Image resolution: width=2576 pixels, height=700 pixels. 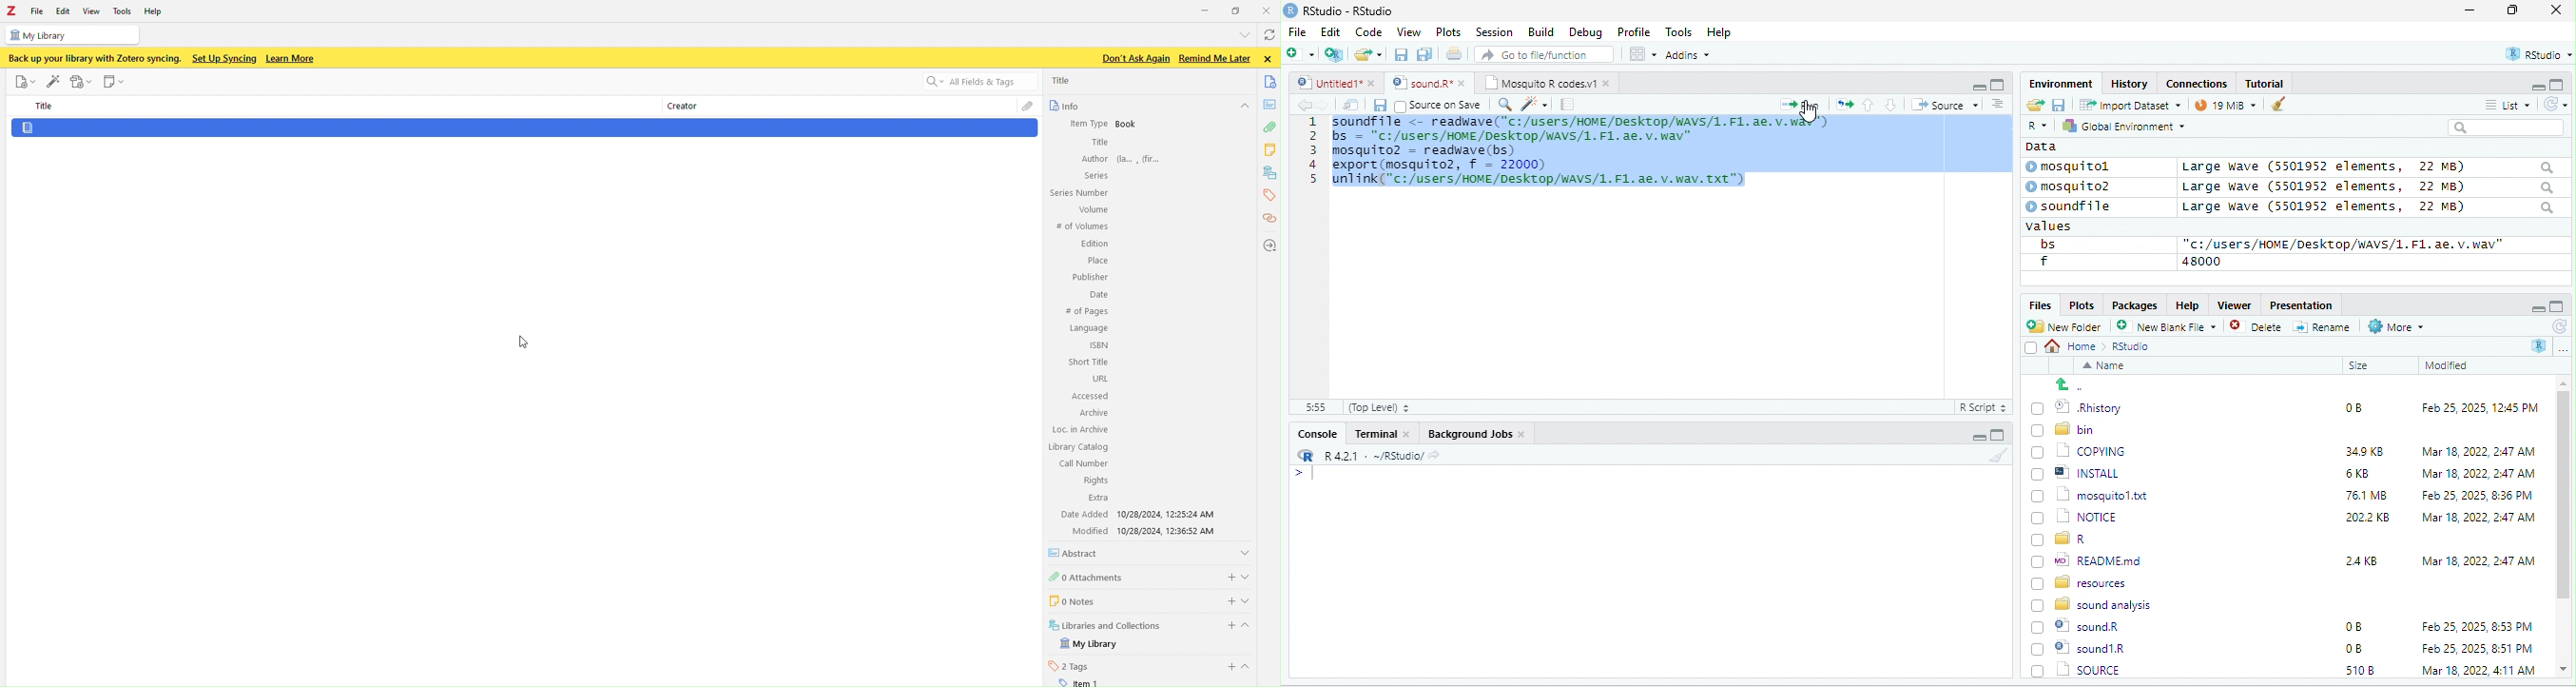 What do you see at coordinates (1476, 433) in the screenshot?
I see `Background Jobs` at bounding box center [1476, 433].